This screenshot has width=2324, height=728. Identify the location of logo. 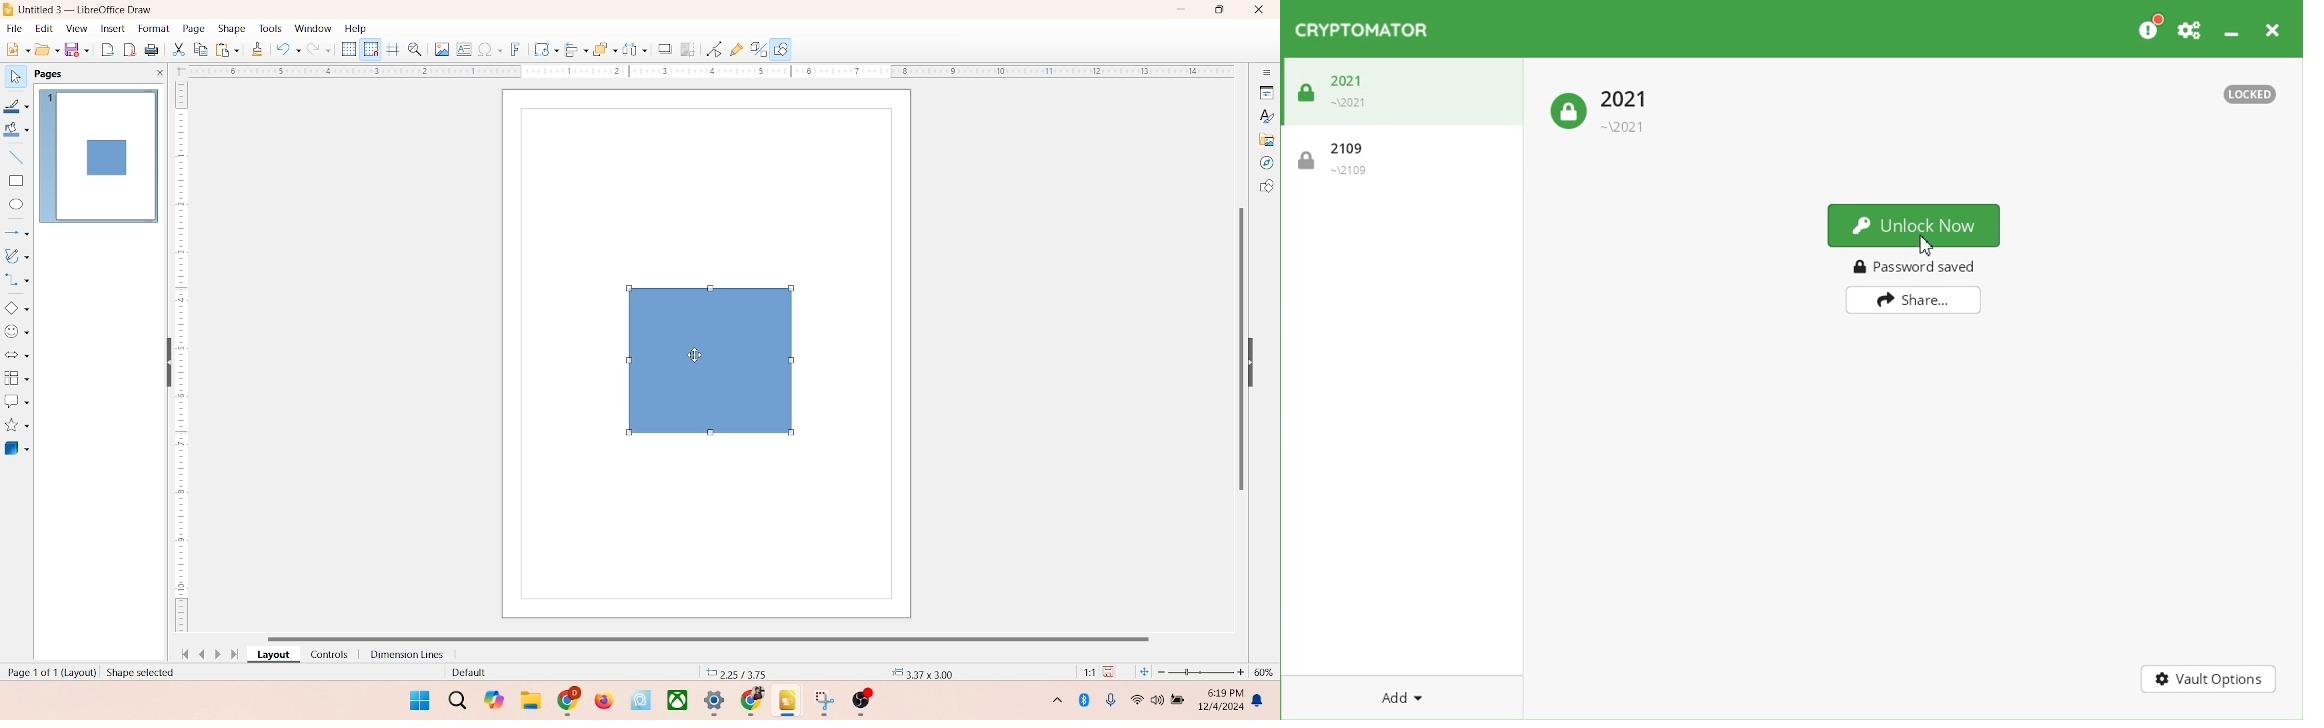
(9, 9).